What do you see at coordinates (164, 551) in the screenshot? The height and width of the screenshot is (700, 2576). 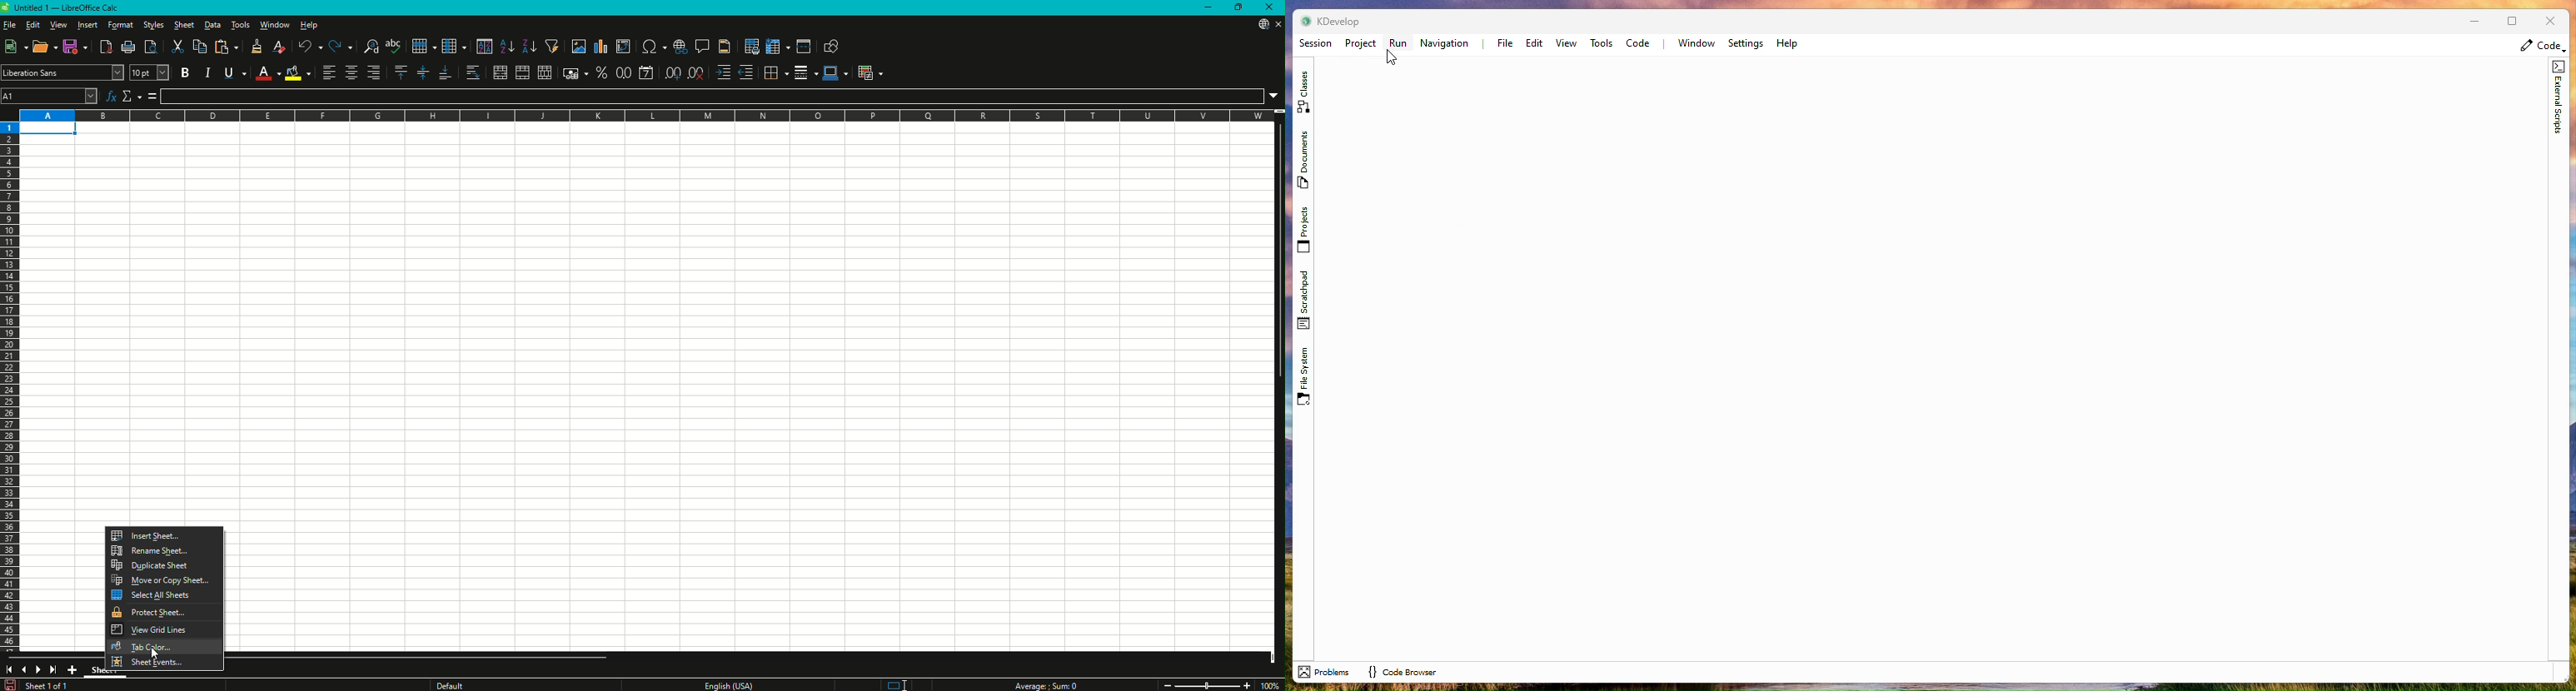 I see `Rename Sheet` at bounding box center [164, 551].